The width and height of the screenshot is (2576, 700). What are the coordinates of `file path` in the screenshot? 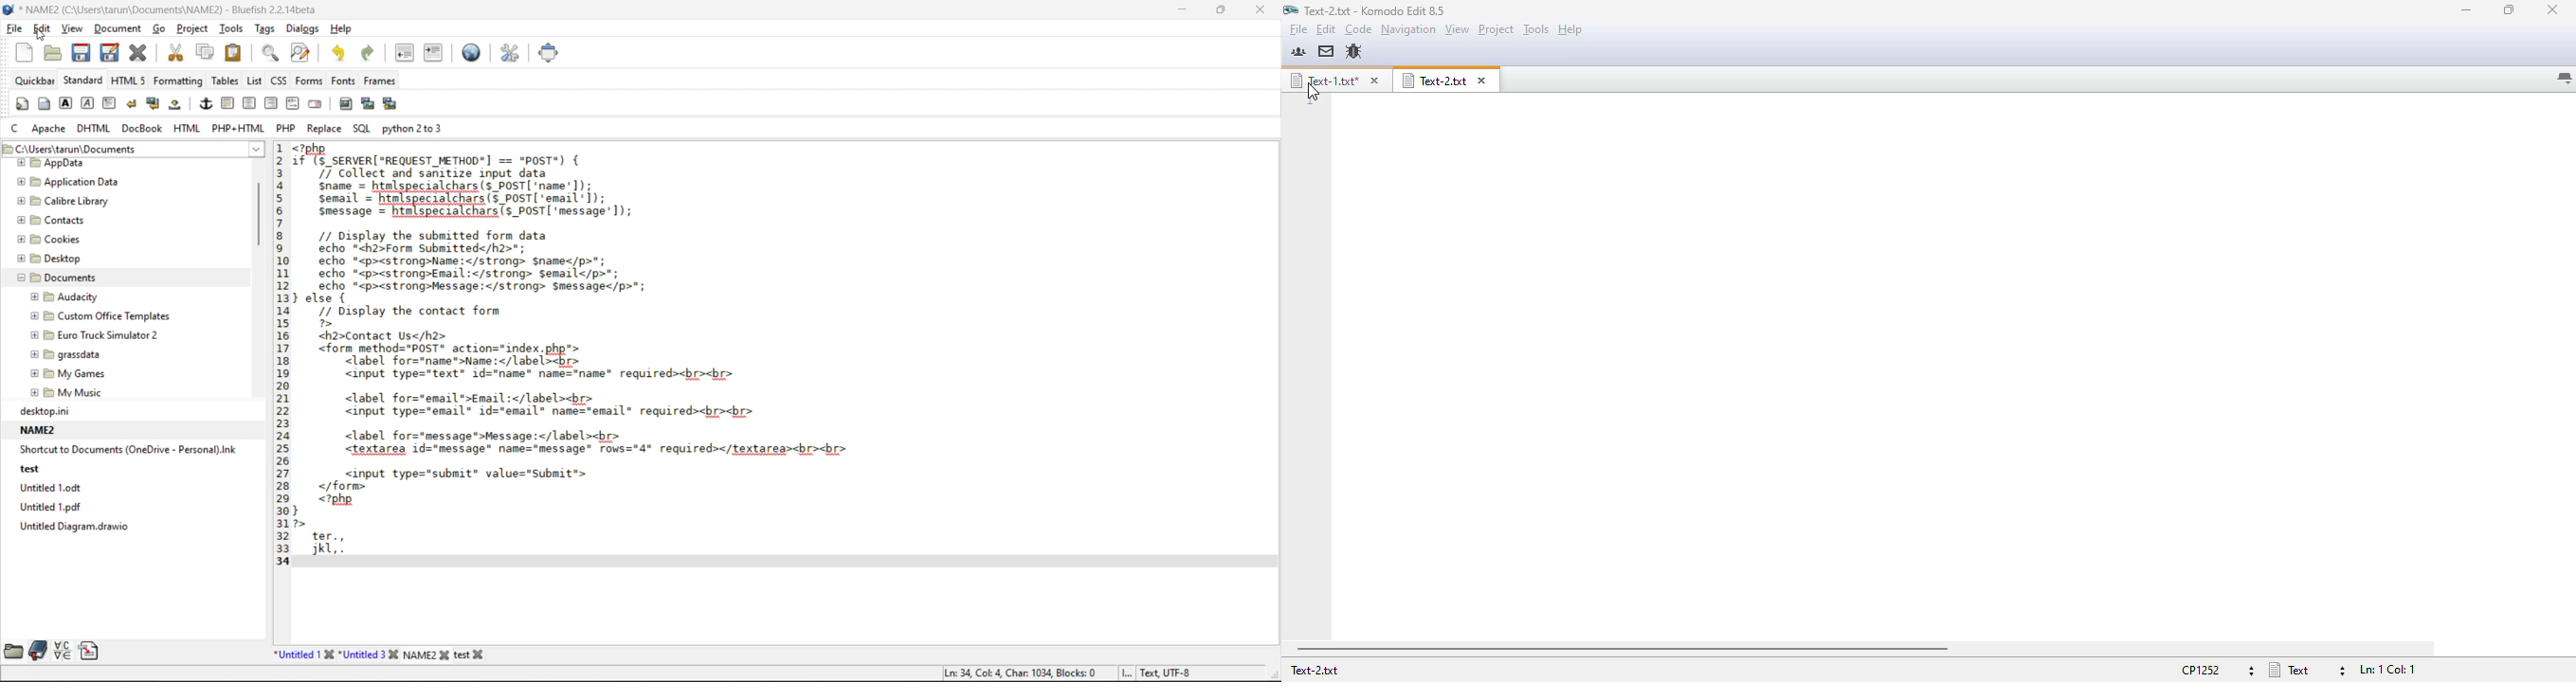 It's located at (132, 147).